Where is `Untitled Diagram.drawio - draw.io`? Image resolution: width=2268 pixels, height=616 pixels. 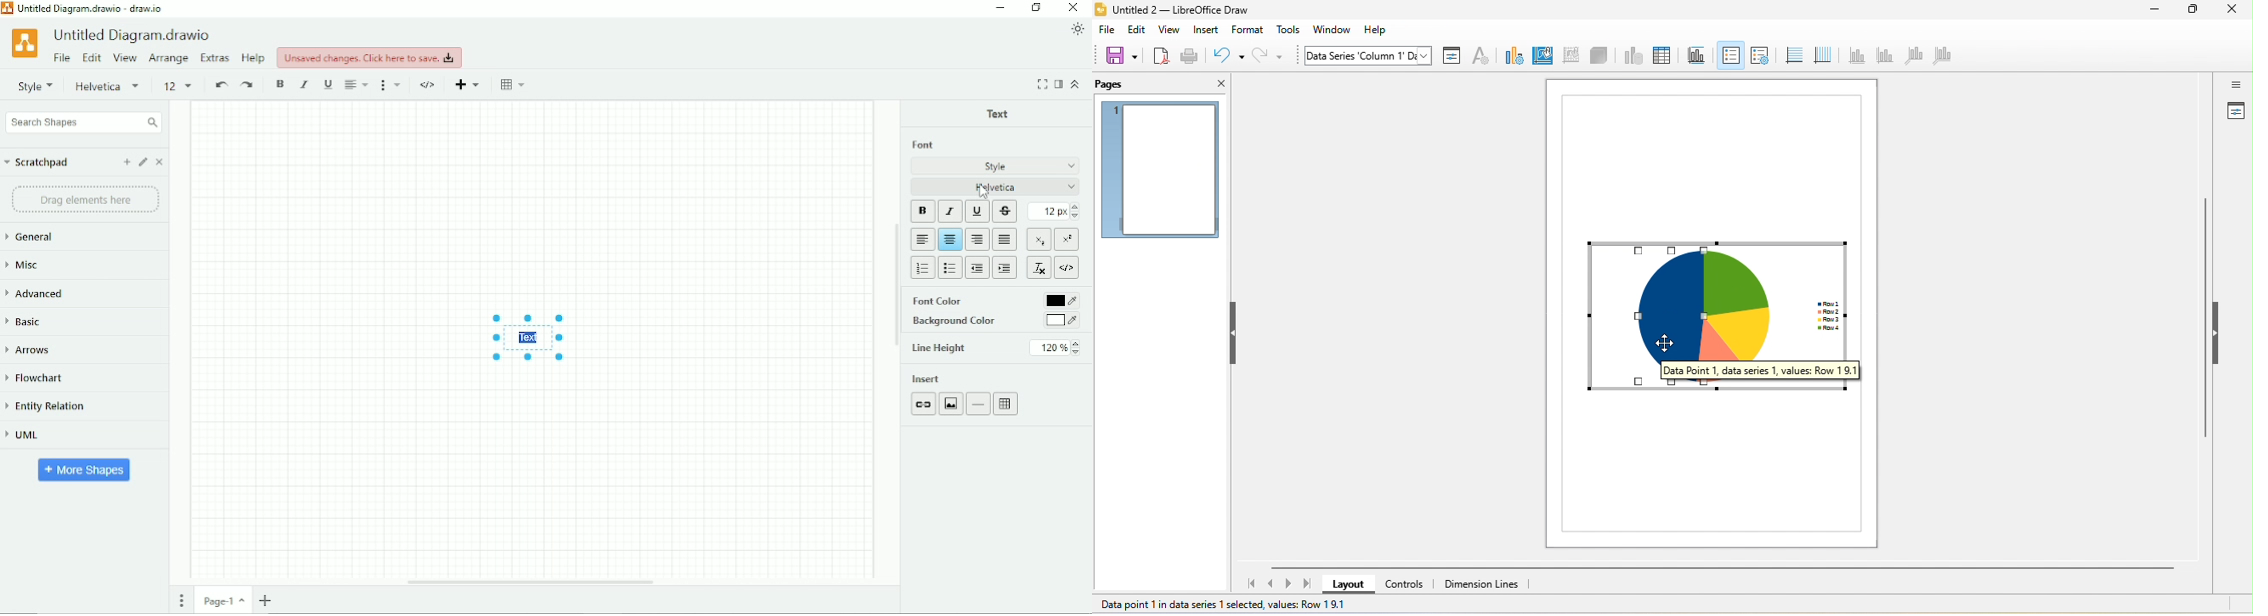 Untitled Diagram.drawio - draw.io is located at coordinates (90, 9).